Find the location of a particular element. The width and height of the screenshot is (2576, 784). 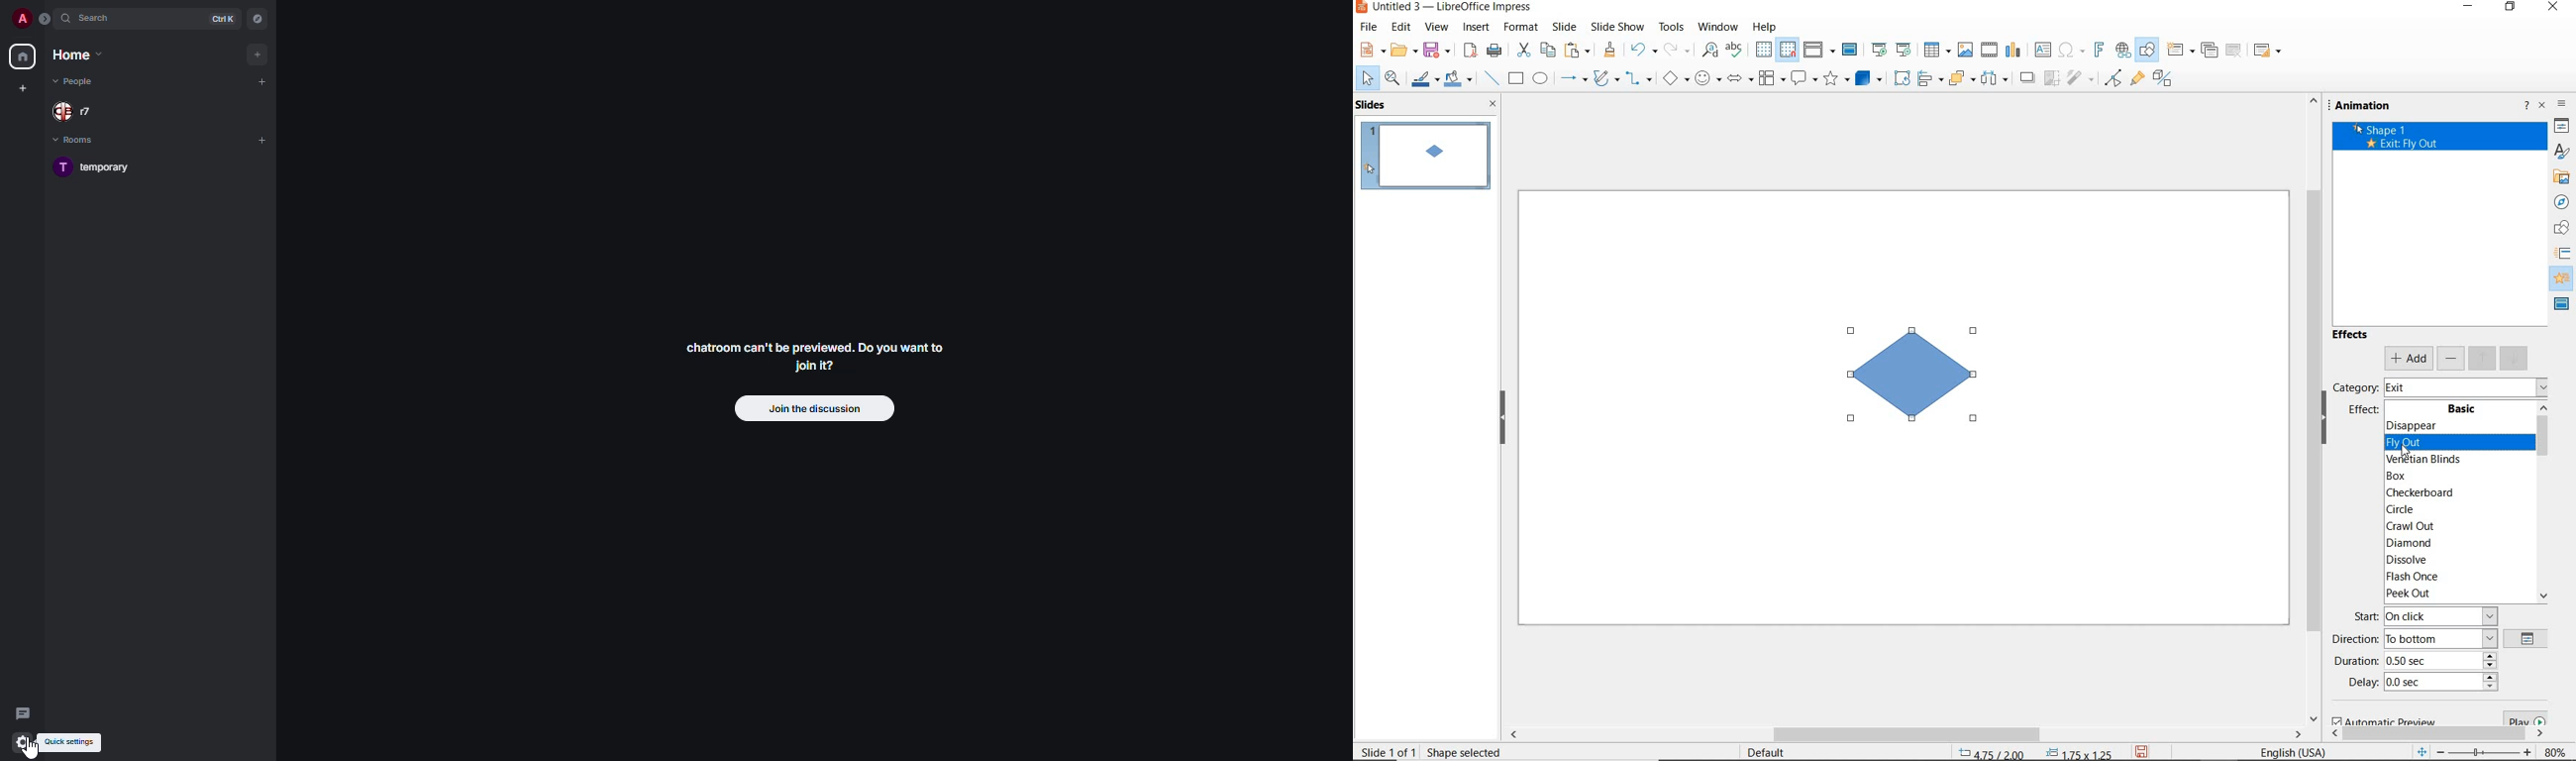

insert text box is located at coordinates (2043, 50).